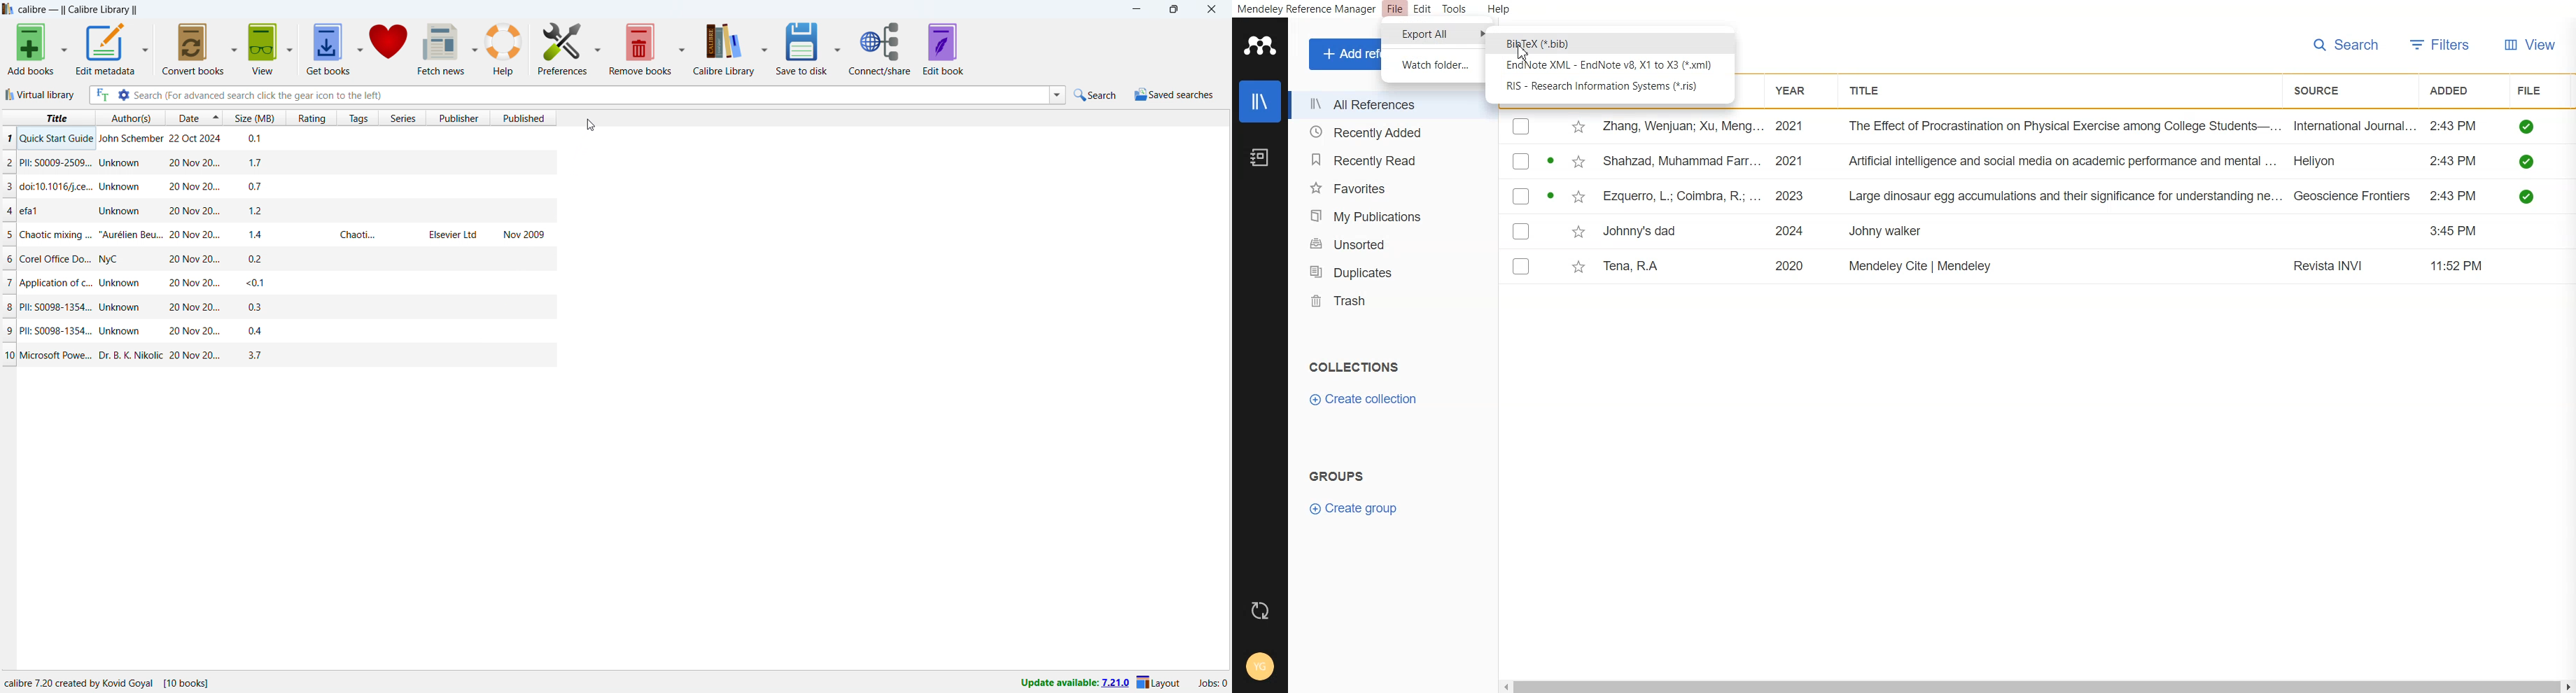  What do you see at coordinates (1576, 232) in the screenshot?
I see `star` at bounding box center [1576, 232].